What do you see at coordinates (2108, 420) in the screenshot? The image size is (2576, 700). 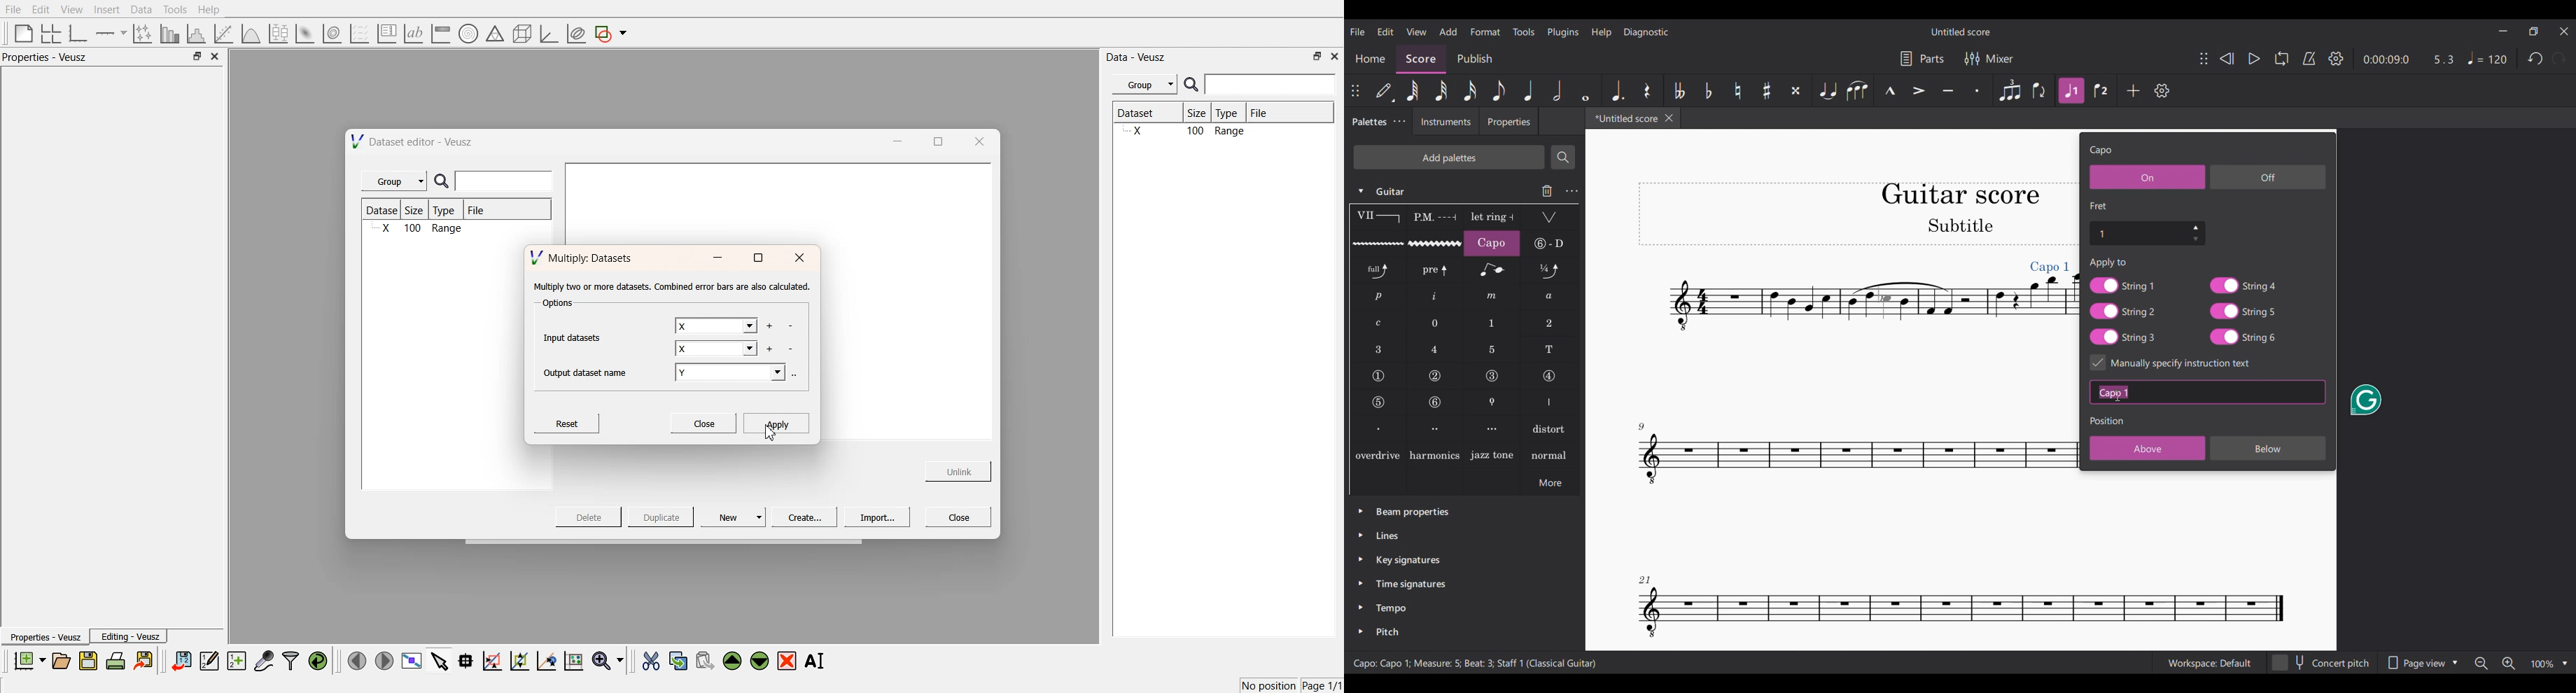 I see `Section title` at bounding box center [2108, 420].